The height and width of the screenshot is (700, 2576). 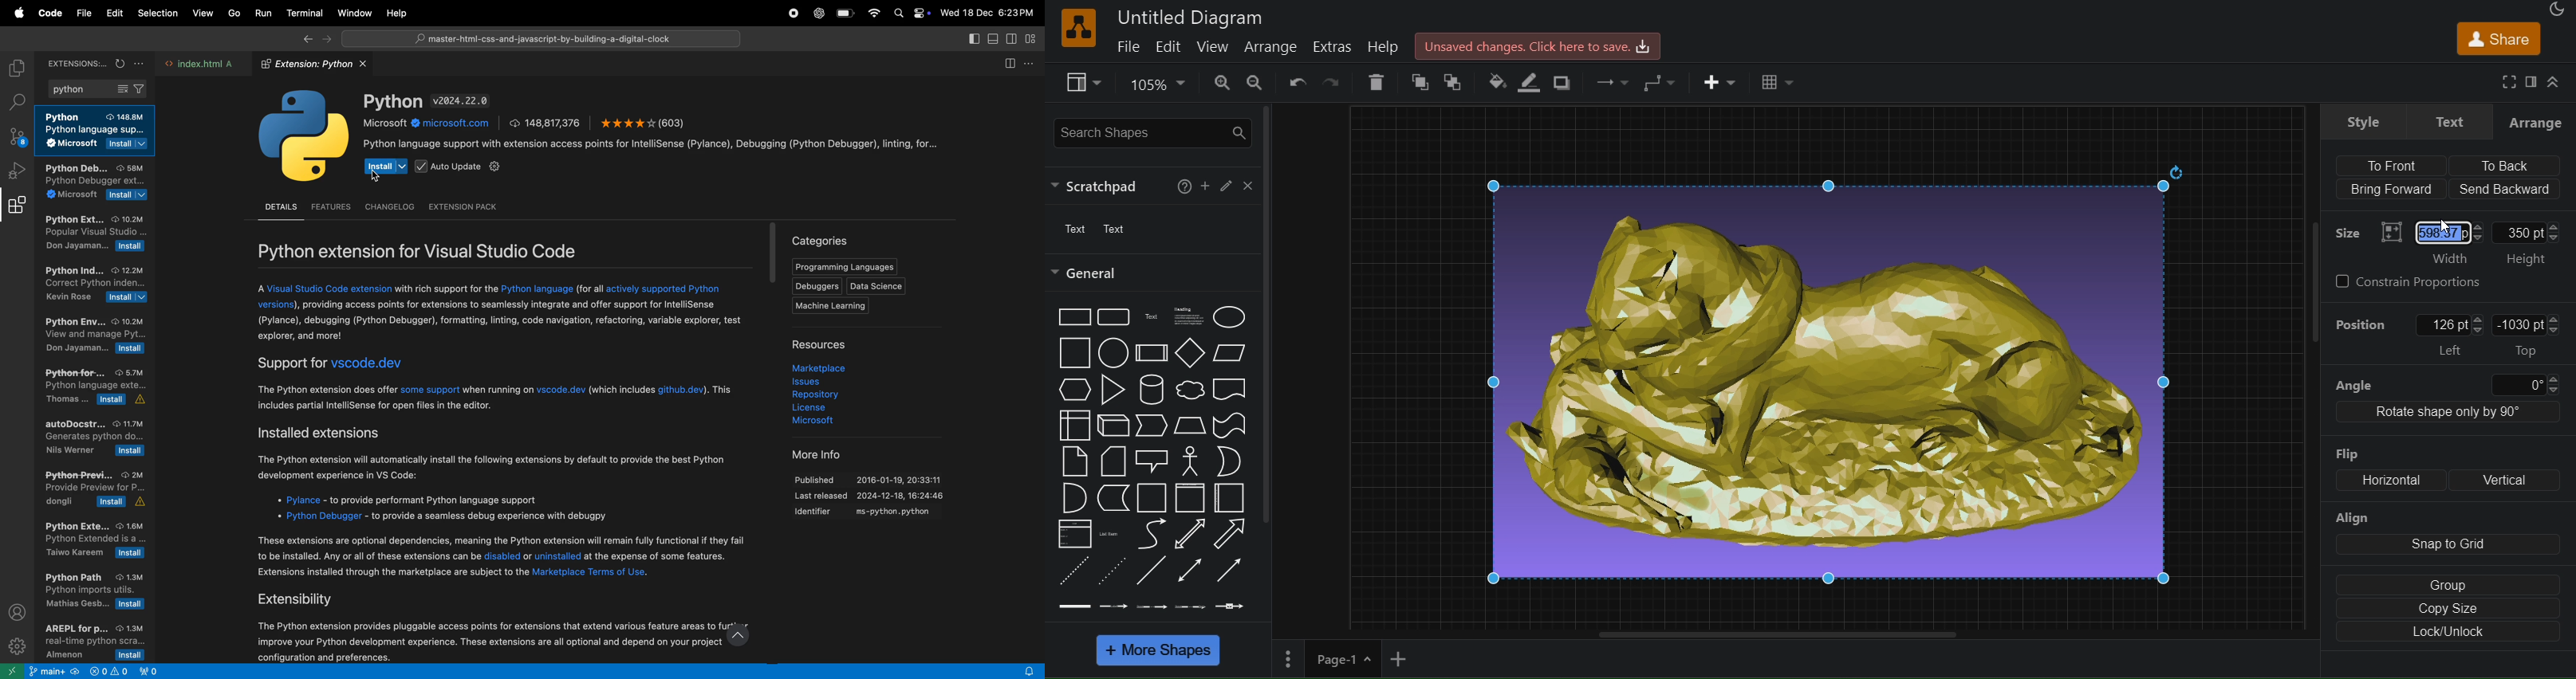 I want to click on delete, so click(x=1377, y=81).